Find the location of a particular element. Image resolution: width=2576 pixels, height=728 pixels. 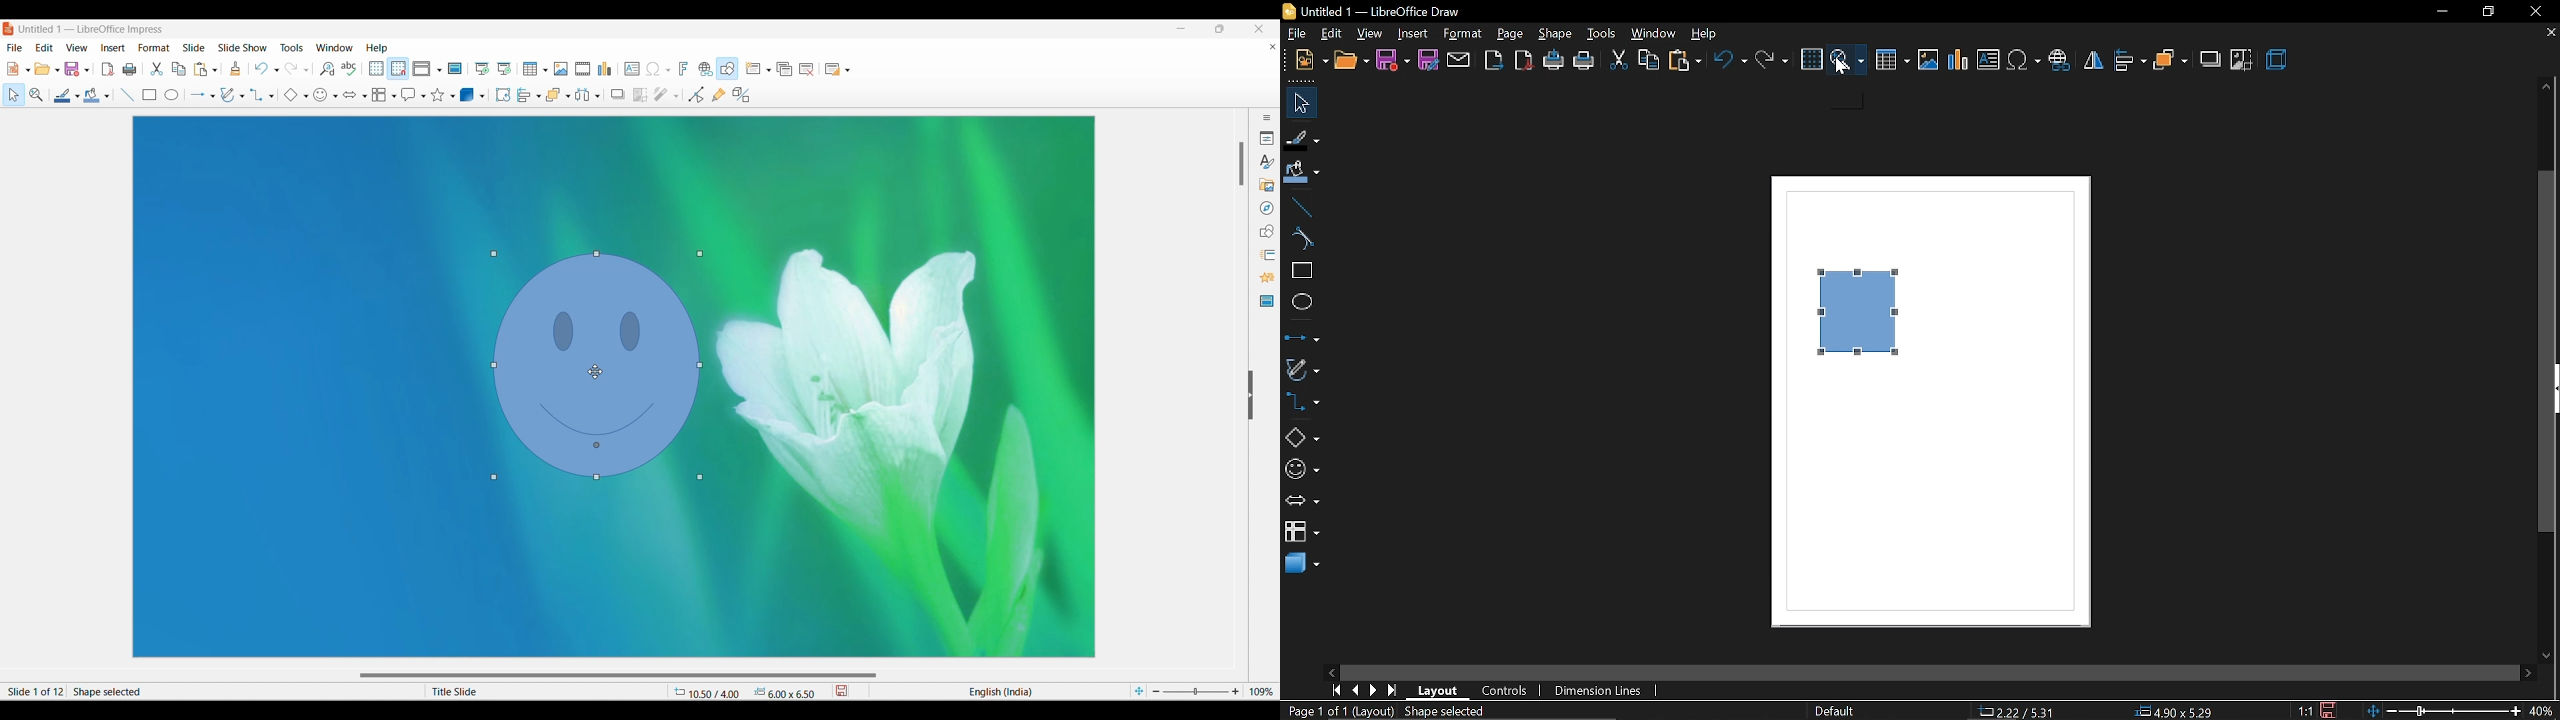

previous page is located at coordinates (1356, 689).